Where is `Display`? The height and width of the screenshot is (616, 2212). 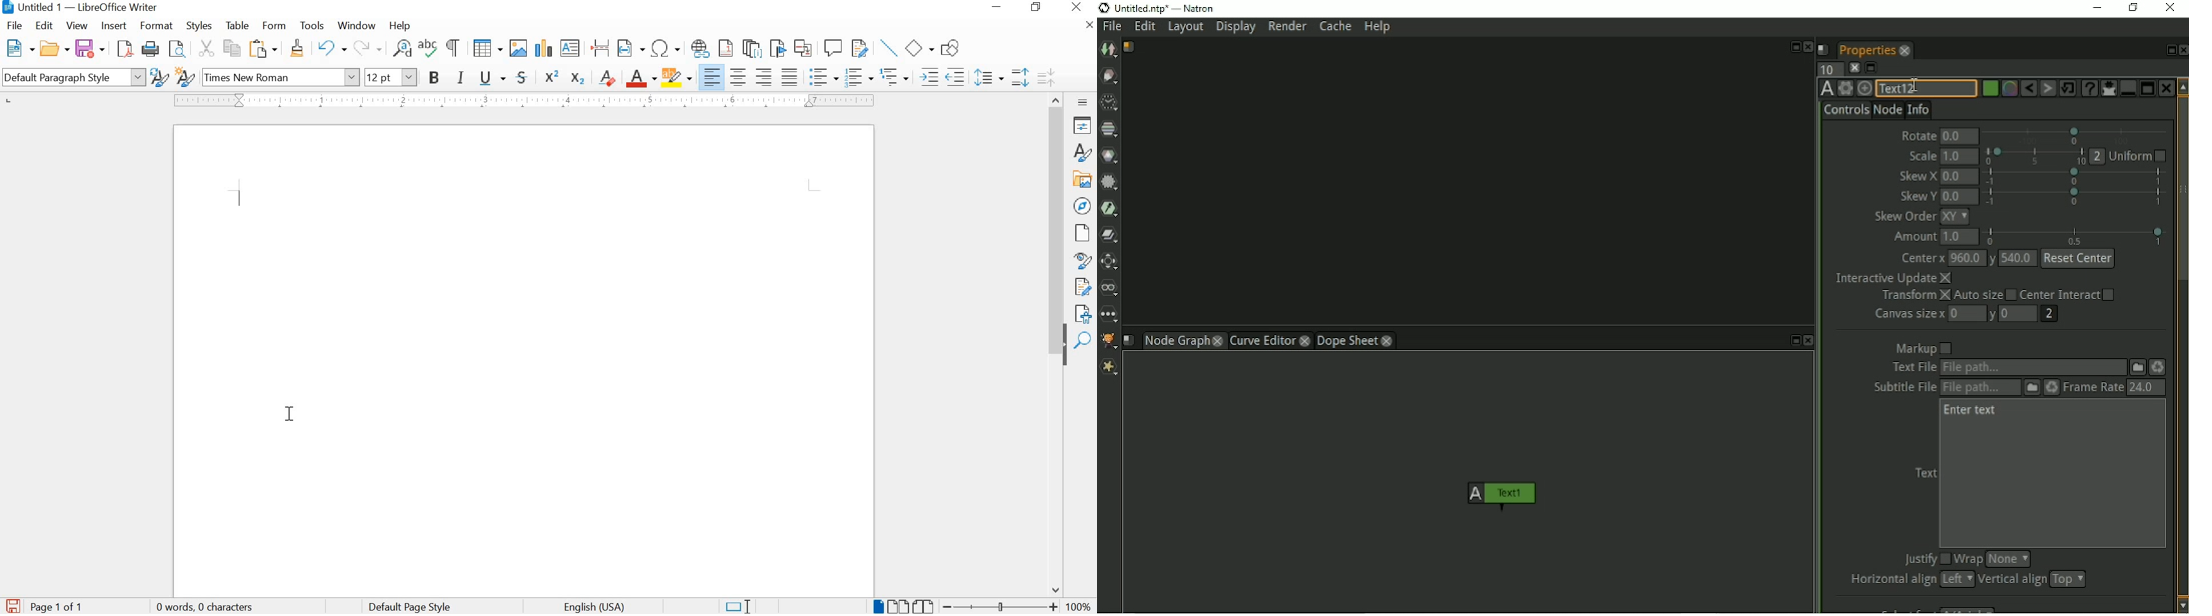
Display is located at coordinates (1237, 28).